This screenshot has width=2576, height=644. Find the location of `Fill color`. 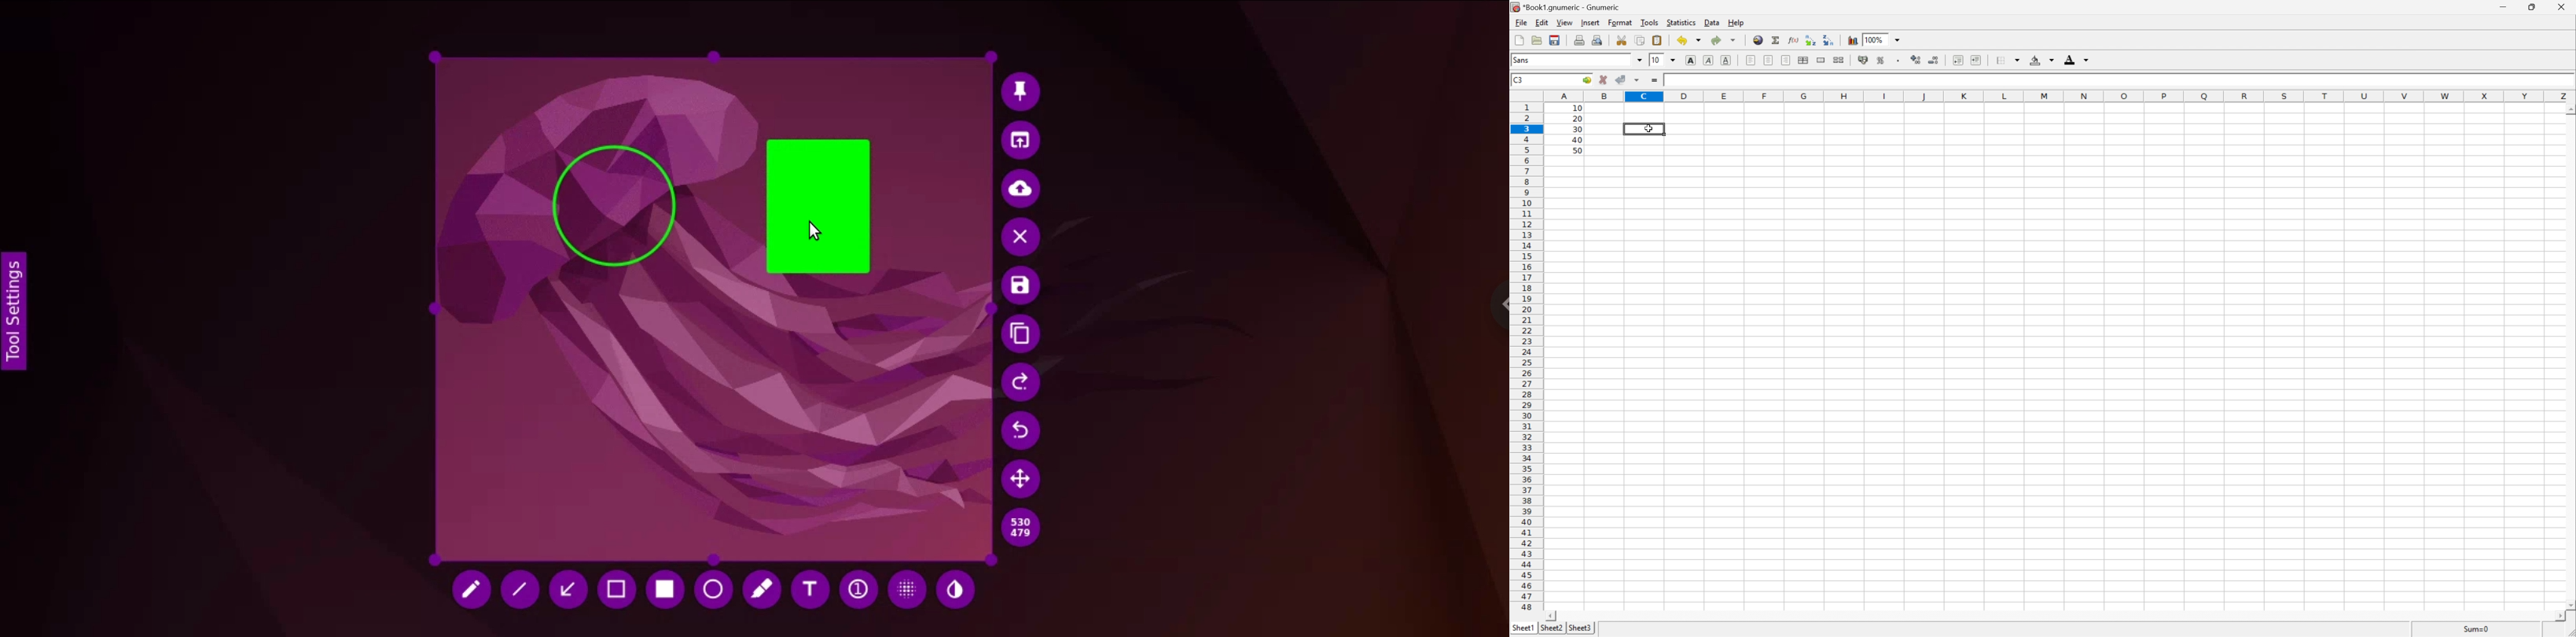

Fill color is located at coordinates (2034, 60).